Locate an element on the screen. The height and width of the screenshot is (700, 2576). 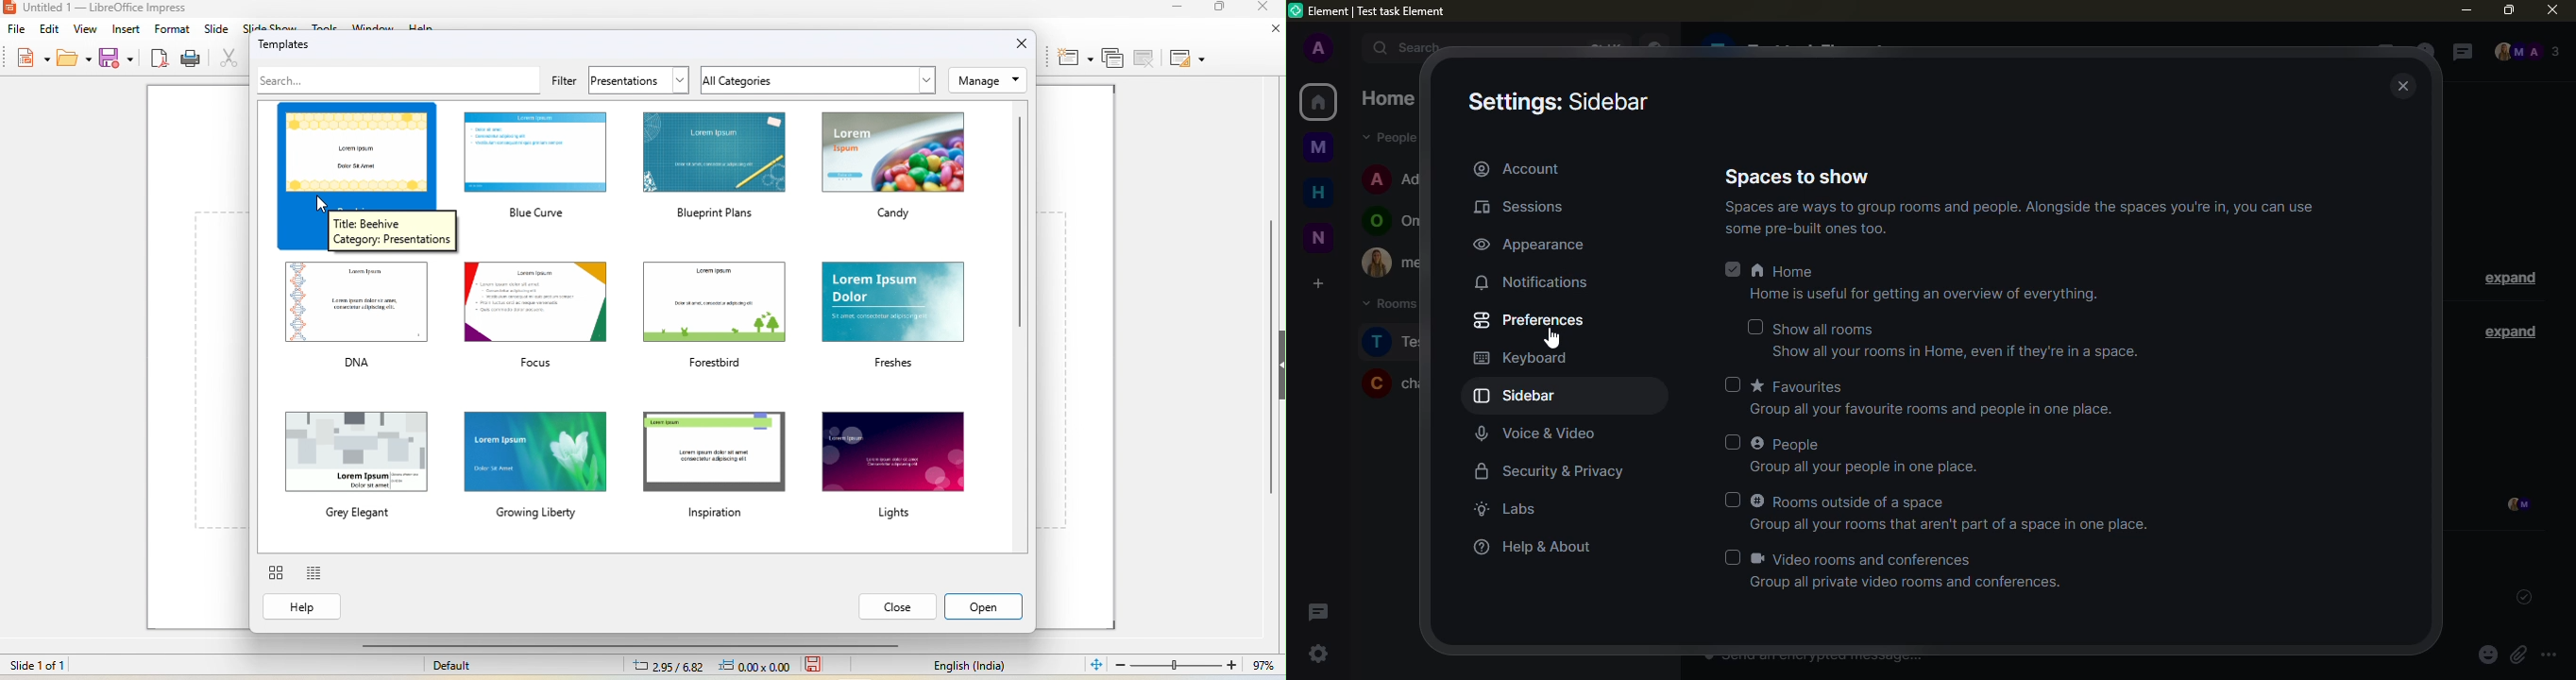
element| test task element is located at coordinates (1384, 12).